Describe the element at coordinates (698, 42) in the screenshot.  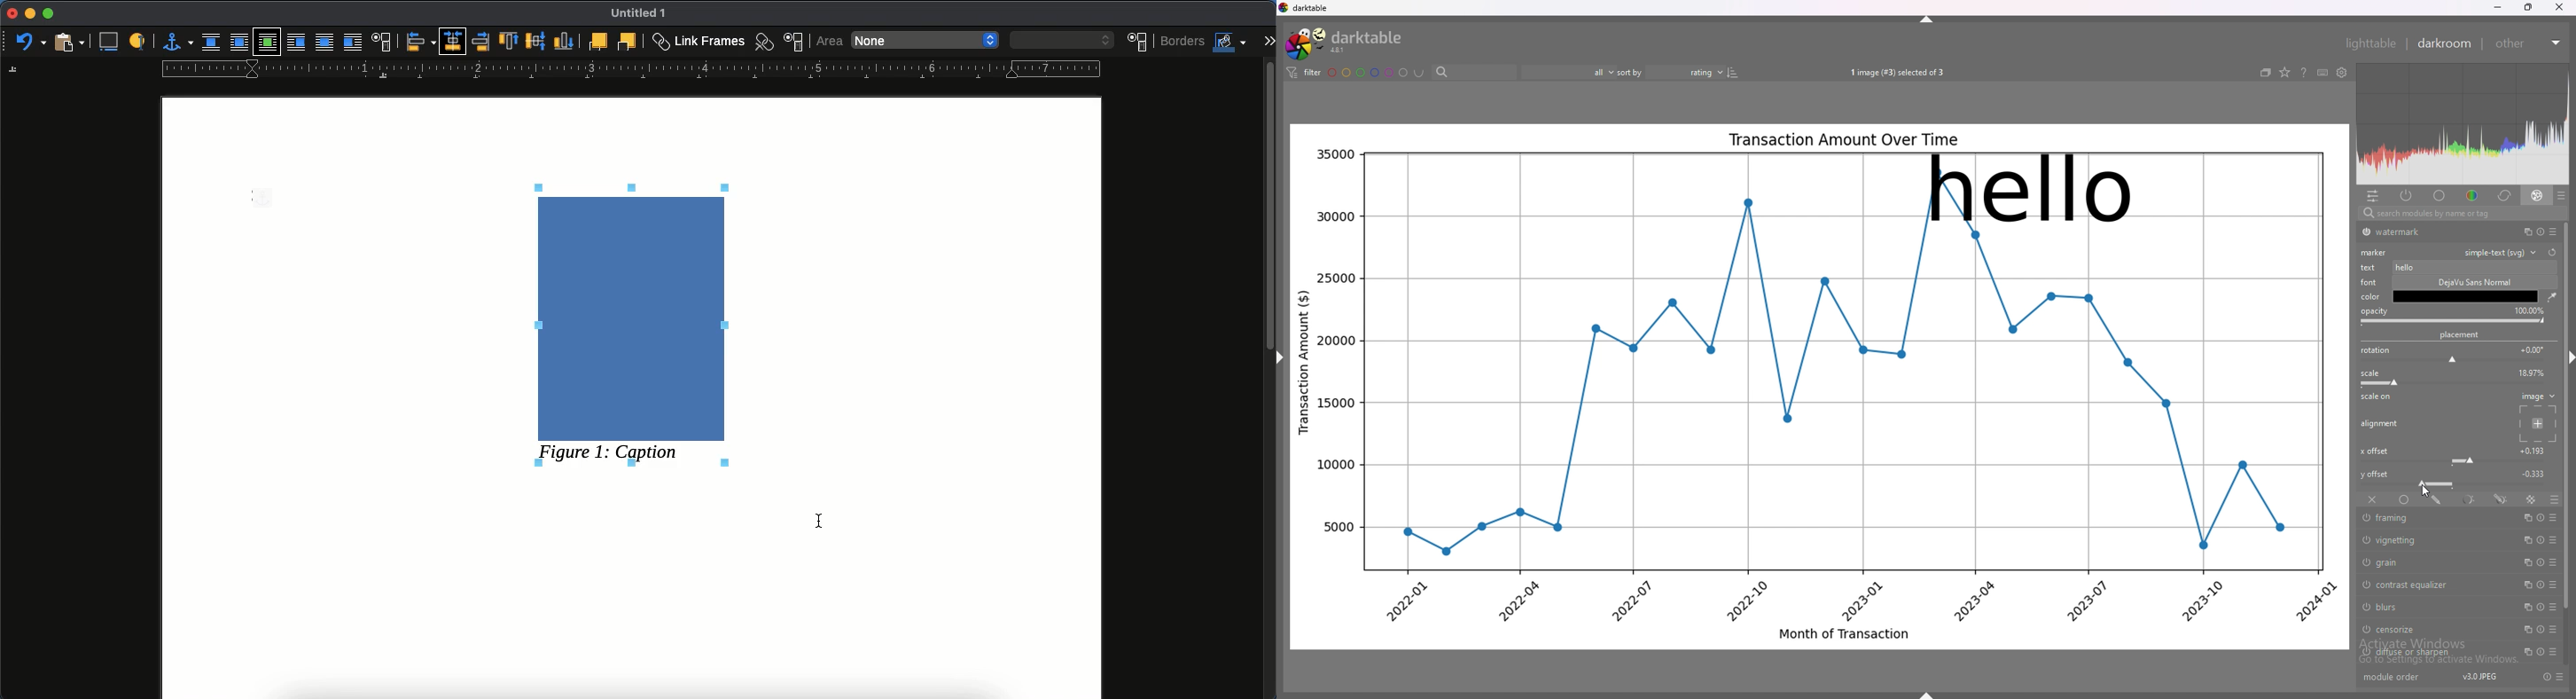
I see `link frames` at that location.